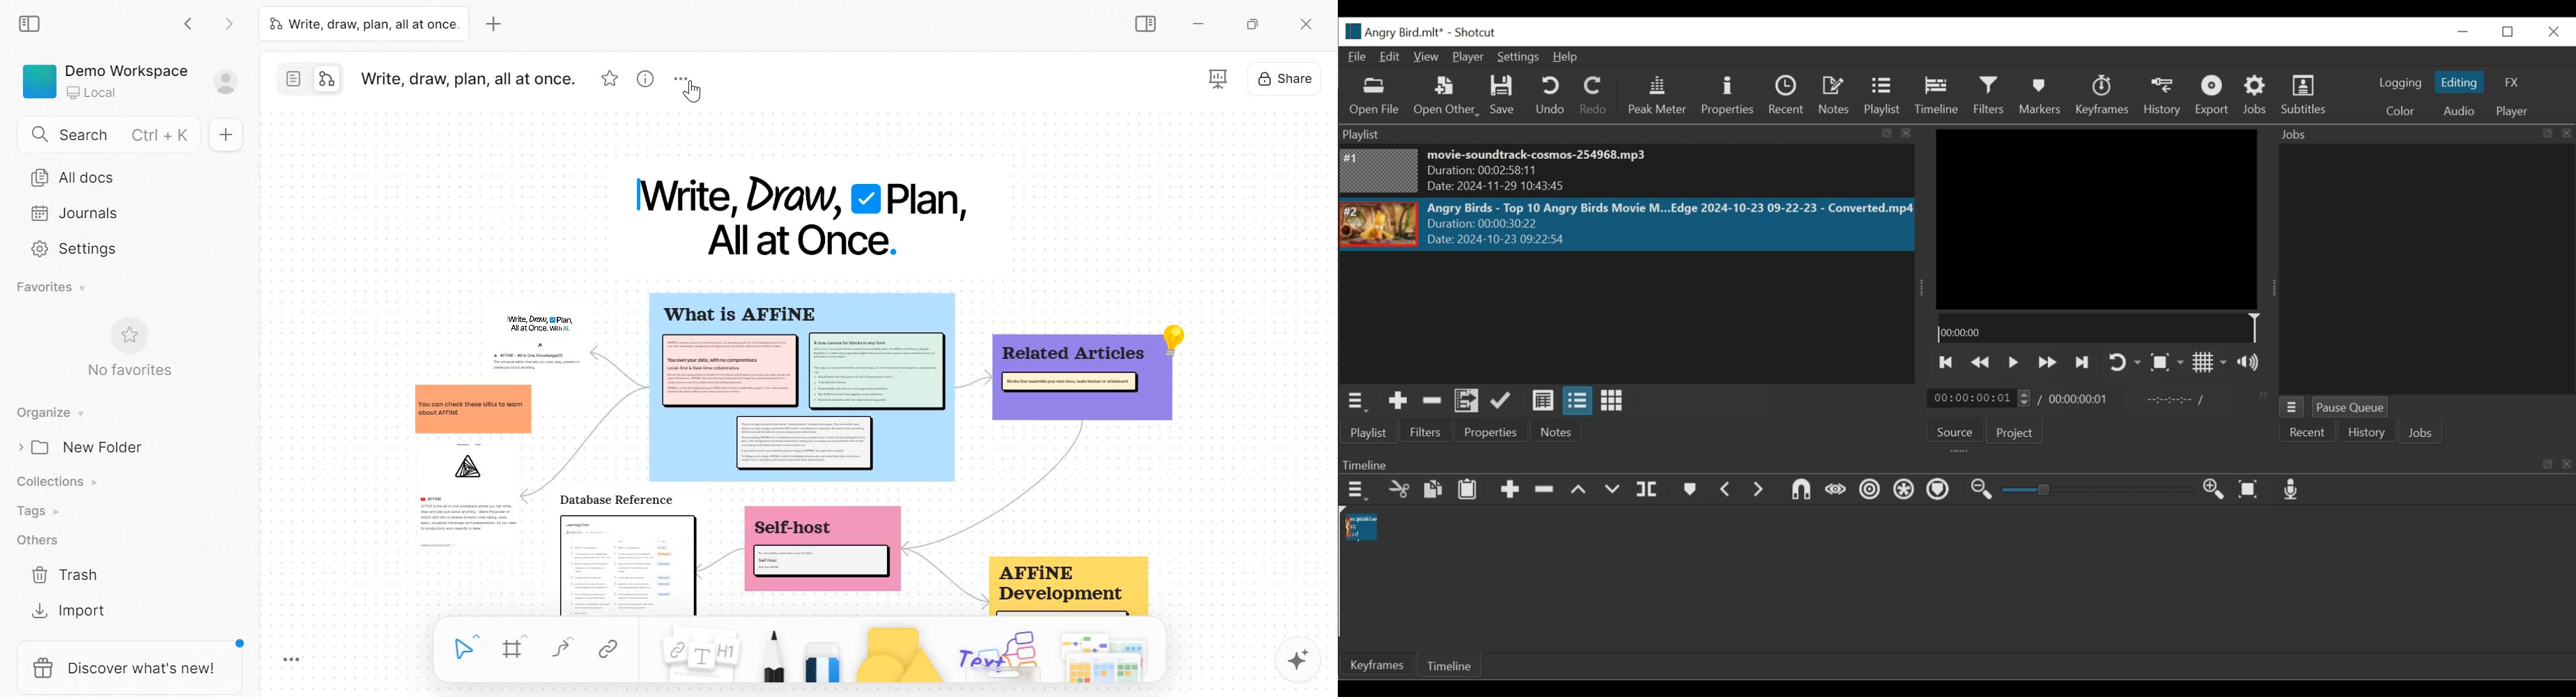 This screenshot has height=700, width=2576. What do you see at coordinates (1669, 225) in the screenshot?
I see `Angry Birds - Top 10 Angry Birds Movie M...Edge 2024-10-23 09-22-23 - Converted.mp4Duration: 00:00:30:22 Date: 2024-10-23 09:22>5` at bounding box center [1669, 225].